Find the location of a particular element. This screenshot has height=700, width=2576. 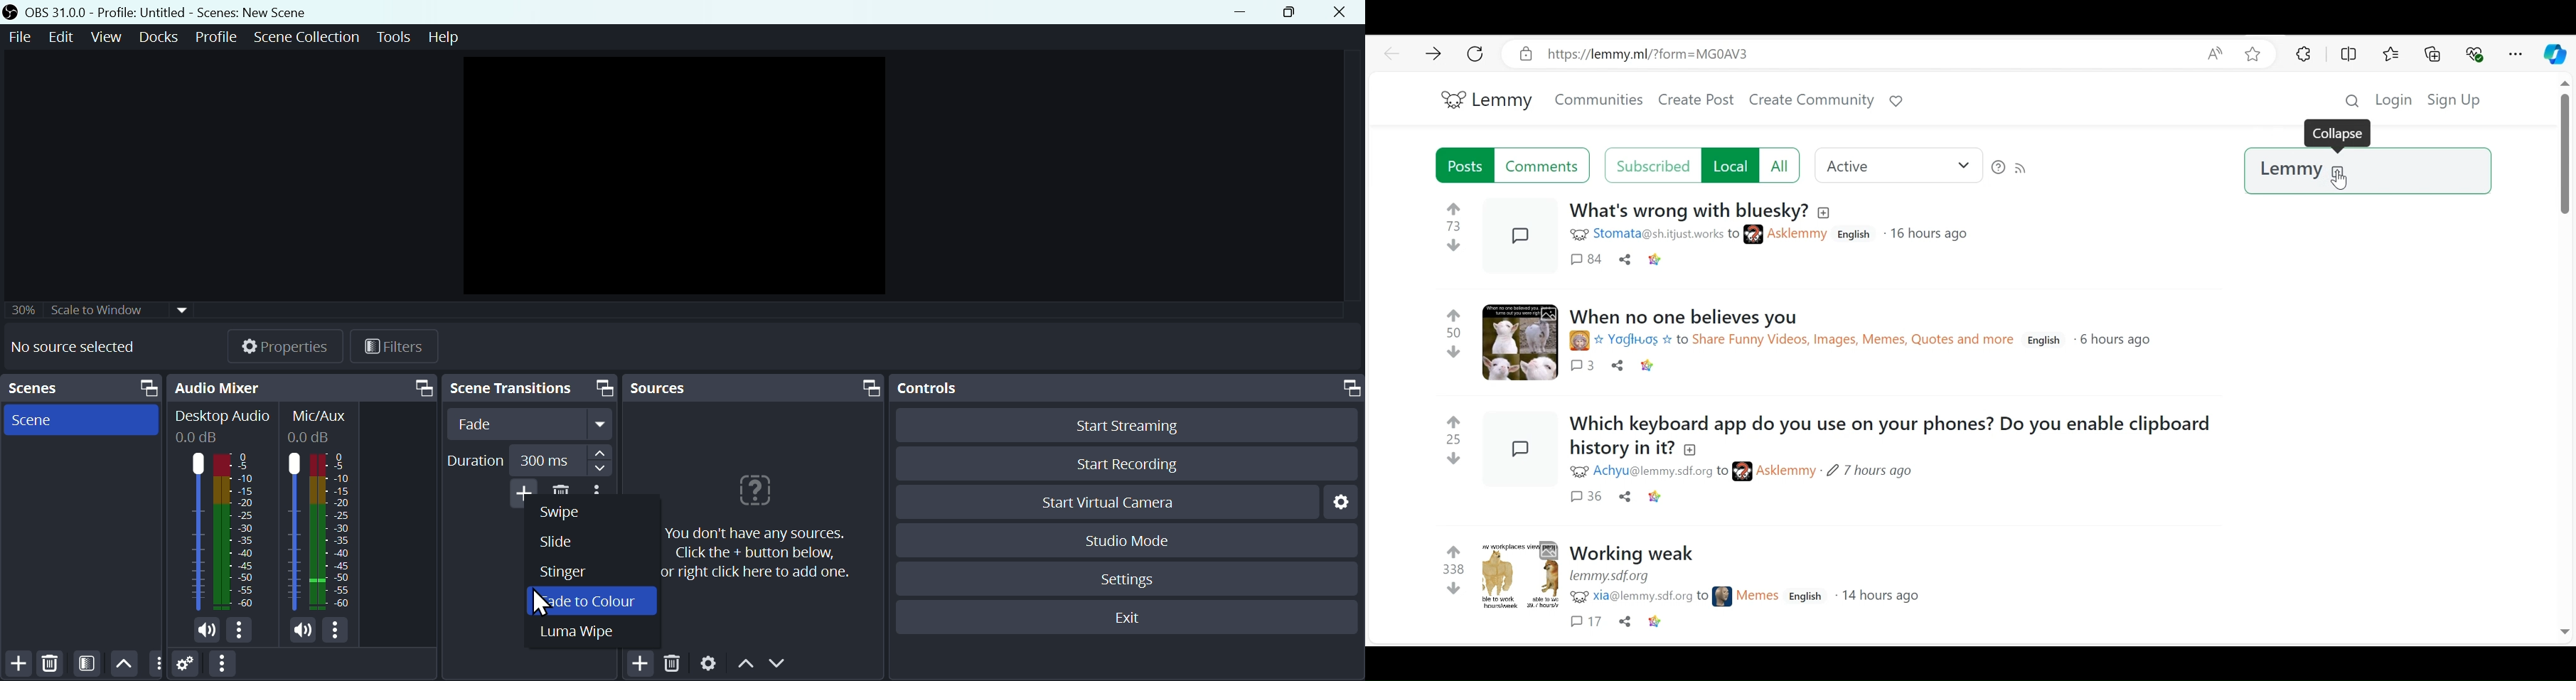

 is located at coordinates (64, 36).